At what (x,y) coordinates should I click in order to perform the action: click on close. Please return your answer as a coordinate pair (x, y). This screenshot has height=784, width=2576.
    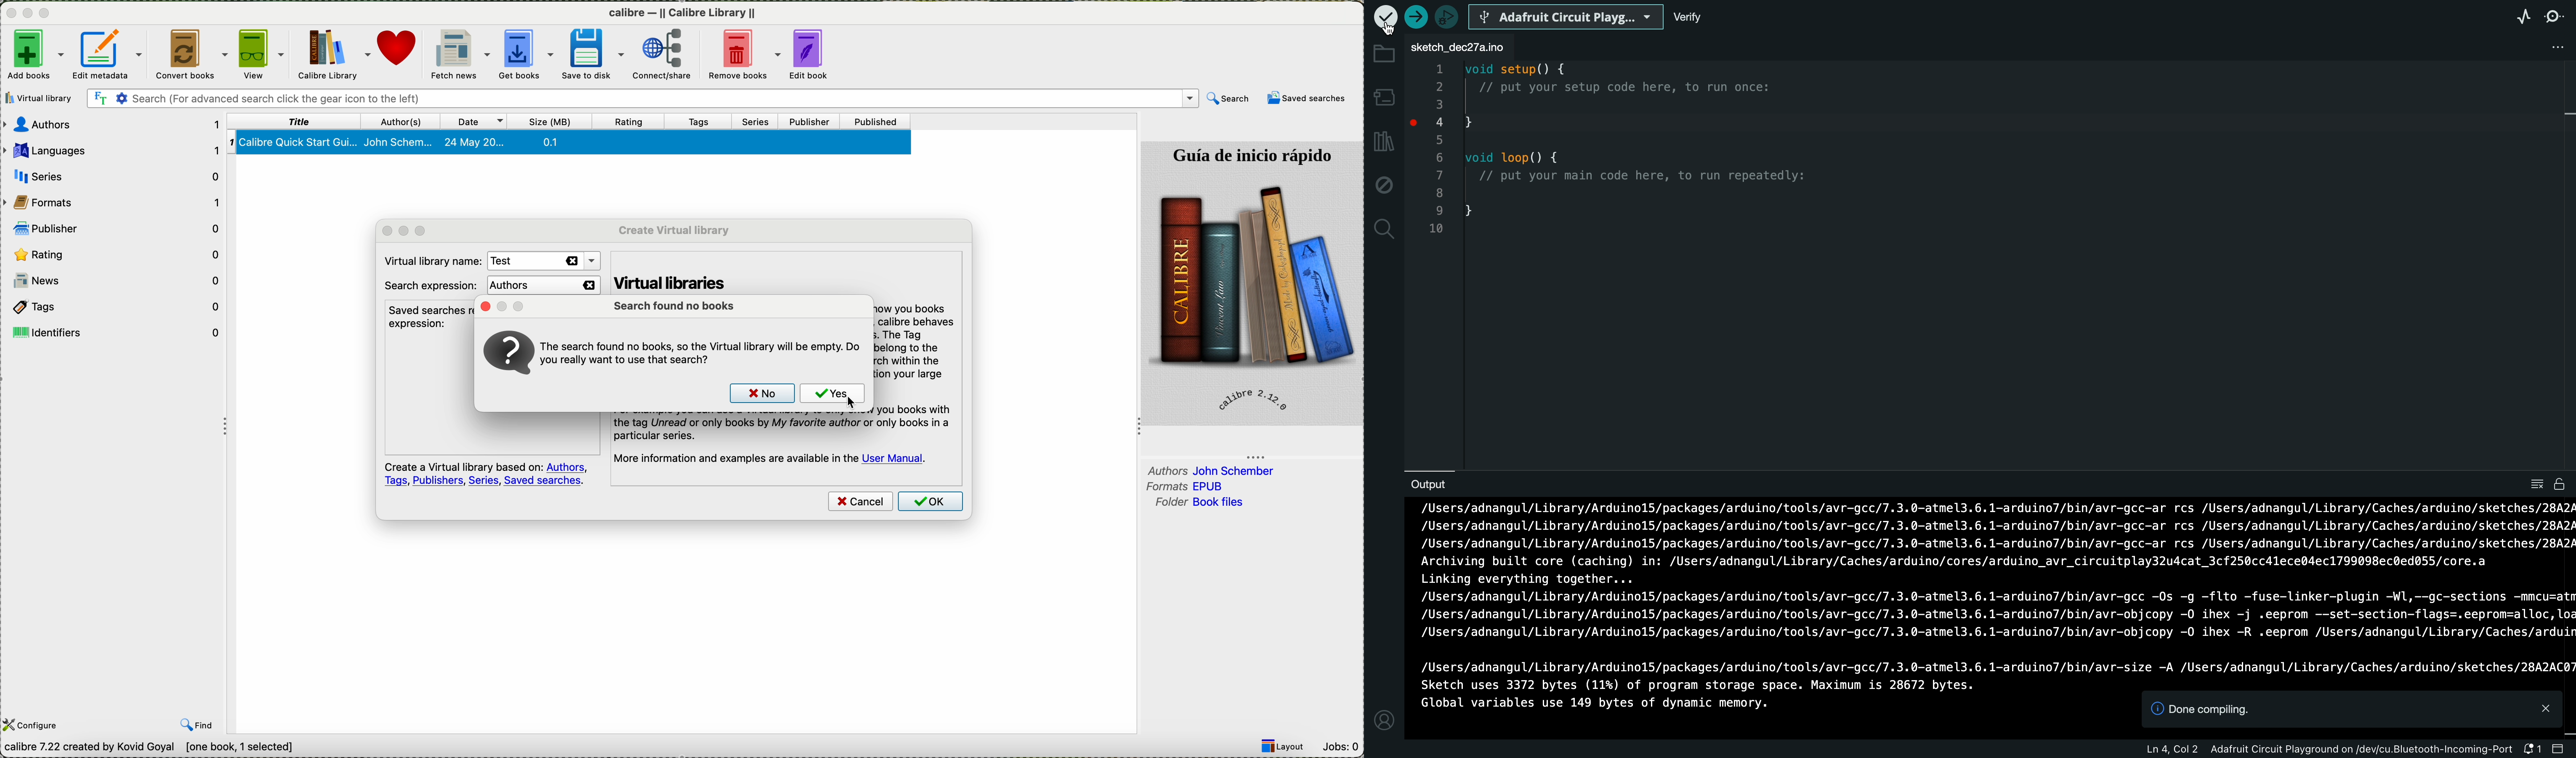
    Looking at the image, I should click on (9, 15).